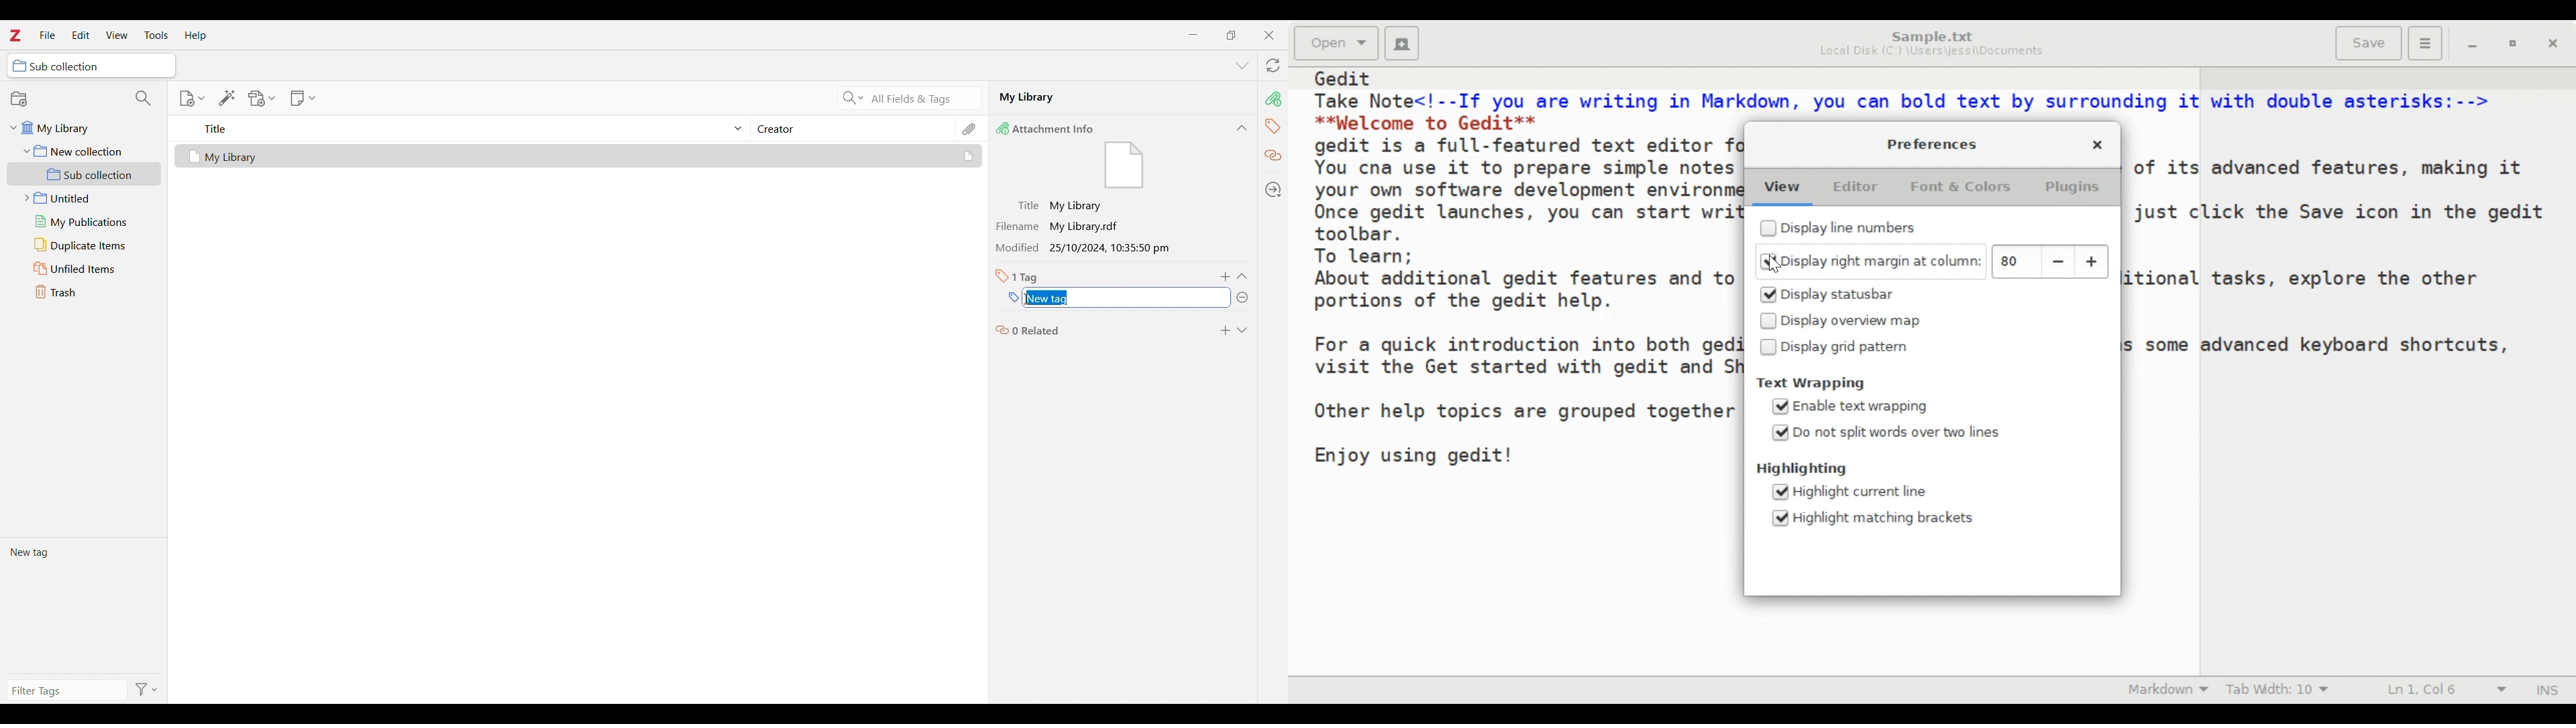 Image resolution: width=2576 pixels, height=728 pixels. What do you see at coordinates (2098, 144) in the screenshot?
I see `Close` at bounding box center [2098, 144].